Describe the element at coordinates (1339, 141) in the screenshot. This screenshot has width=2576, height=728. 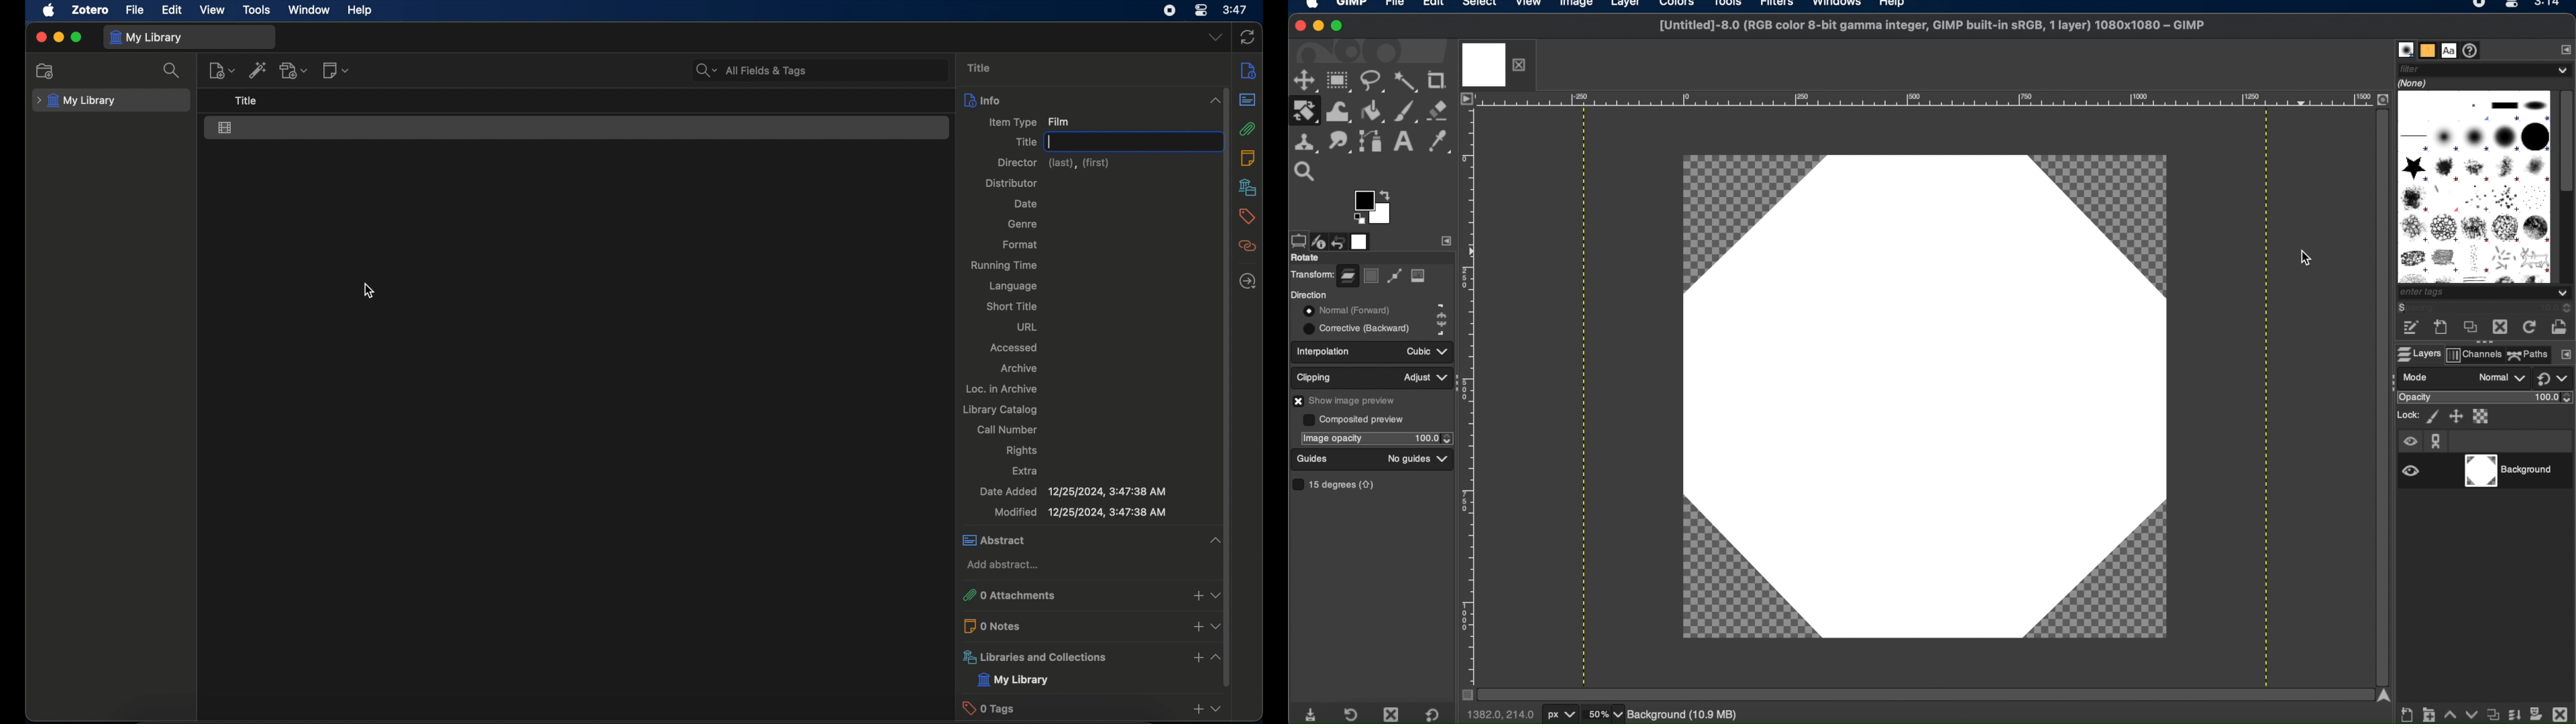
I see `smudge tool` at that location.